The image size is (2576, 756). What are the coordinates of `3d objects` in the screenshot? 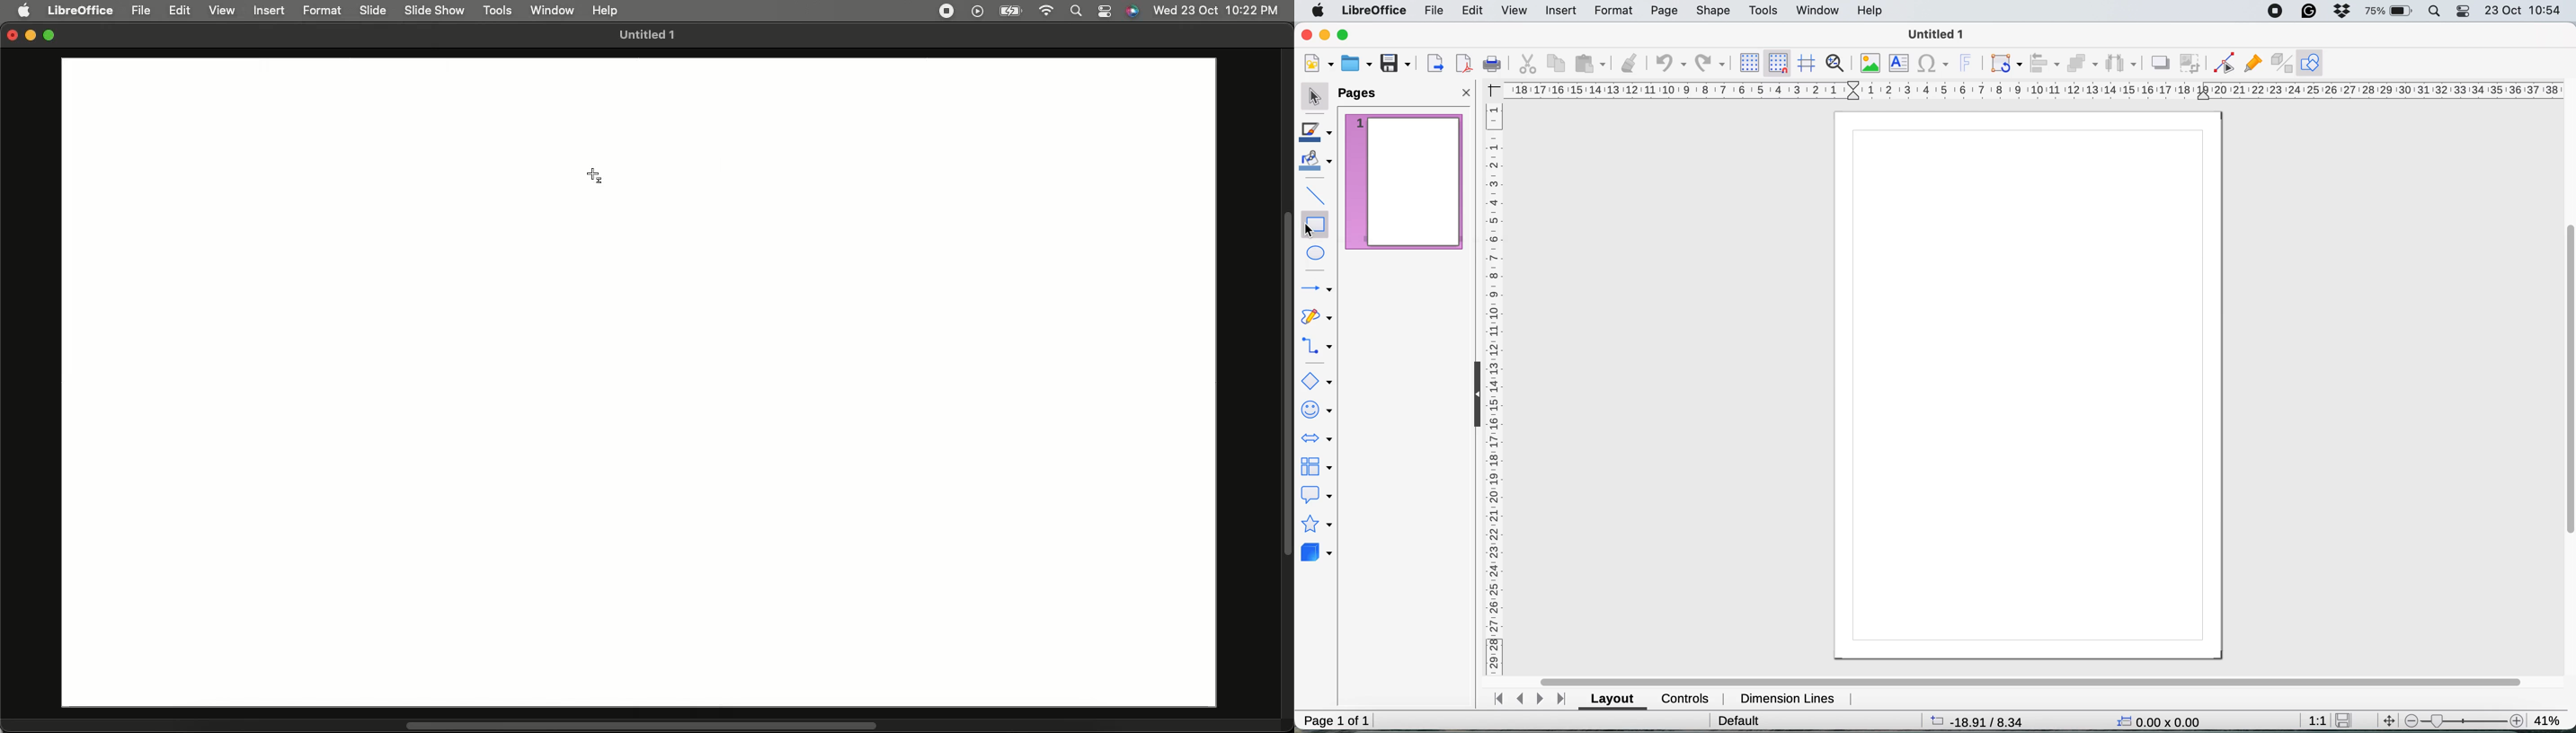 It's located at (1317, 554).